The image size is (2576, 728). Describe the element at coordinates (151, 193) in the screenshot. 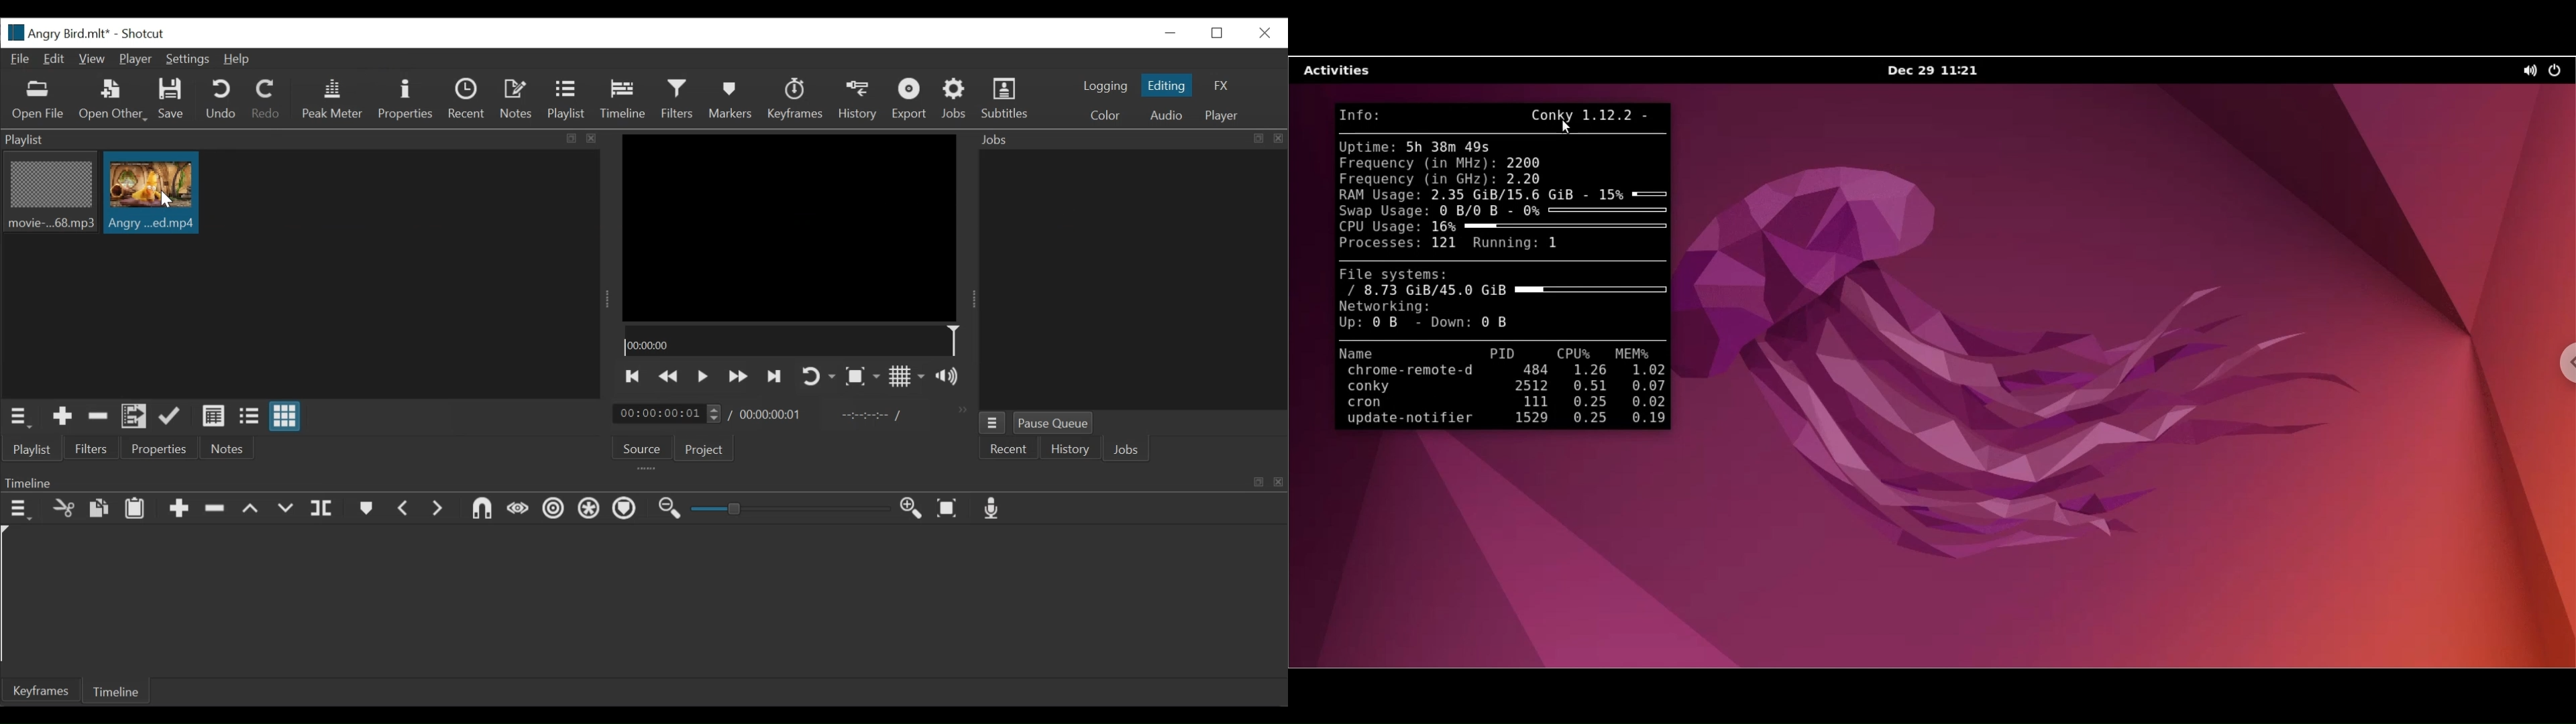

I see `Clip` at that location.